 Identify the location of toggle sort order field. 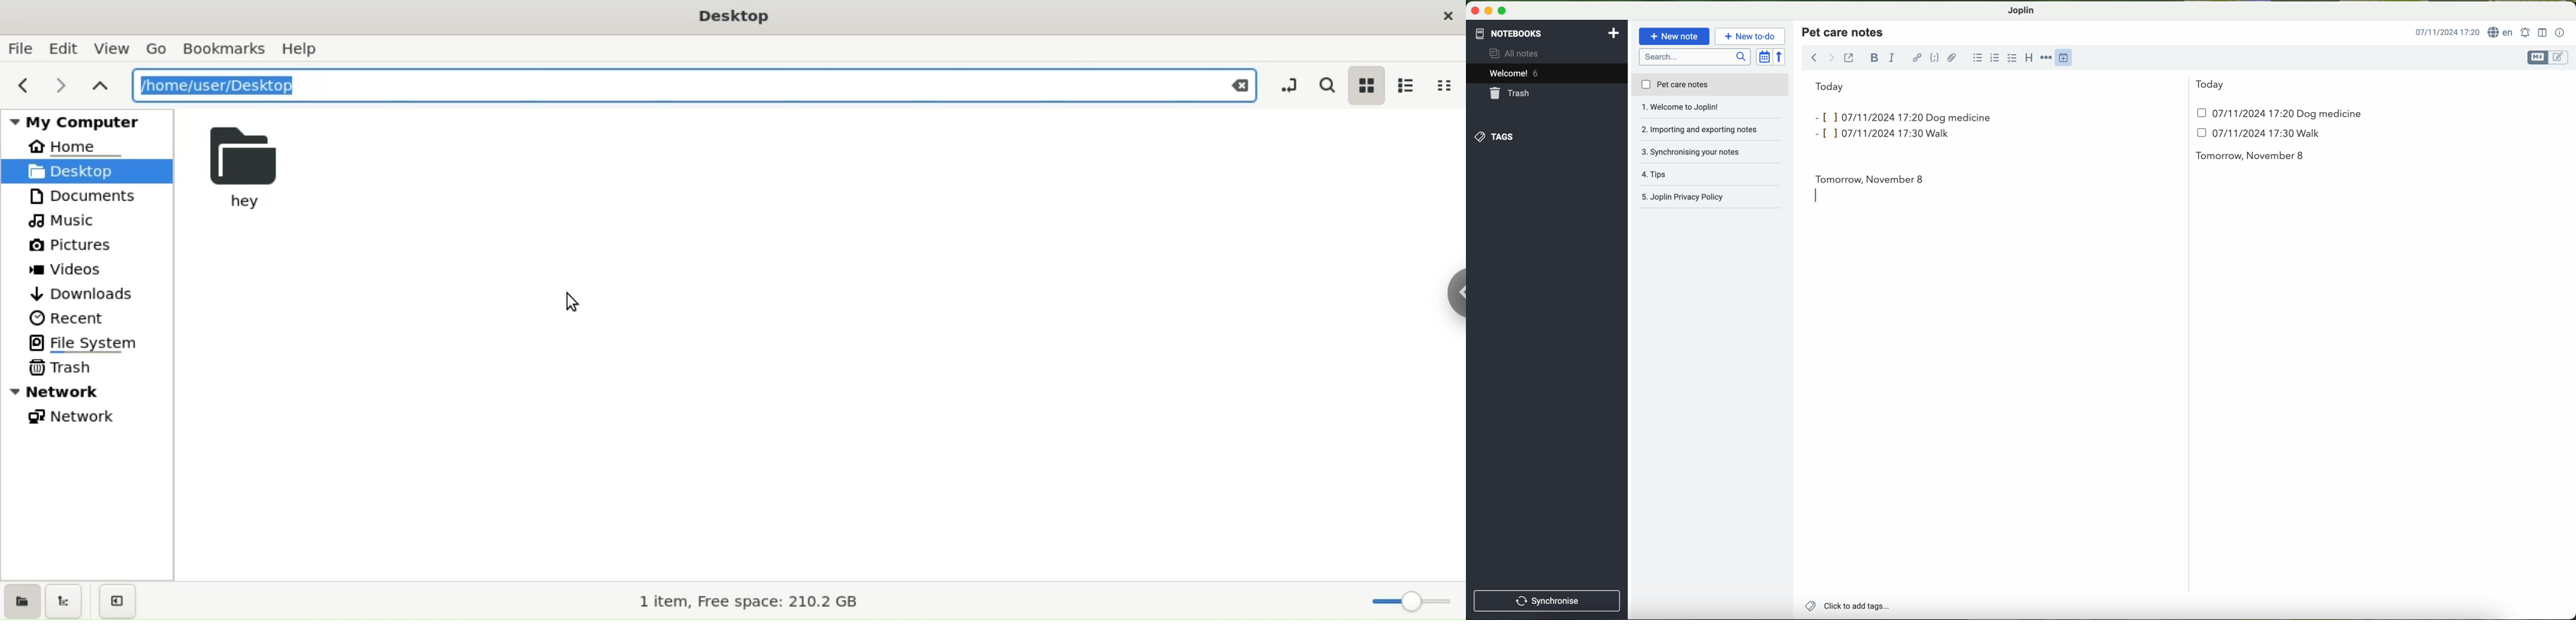
(1765, 58).